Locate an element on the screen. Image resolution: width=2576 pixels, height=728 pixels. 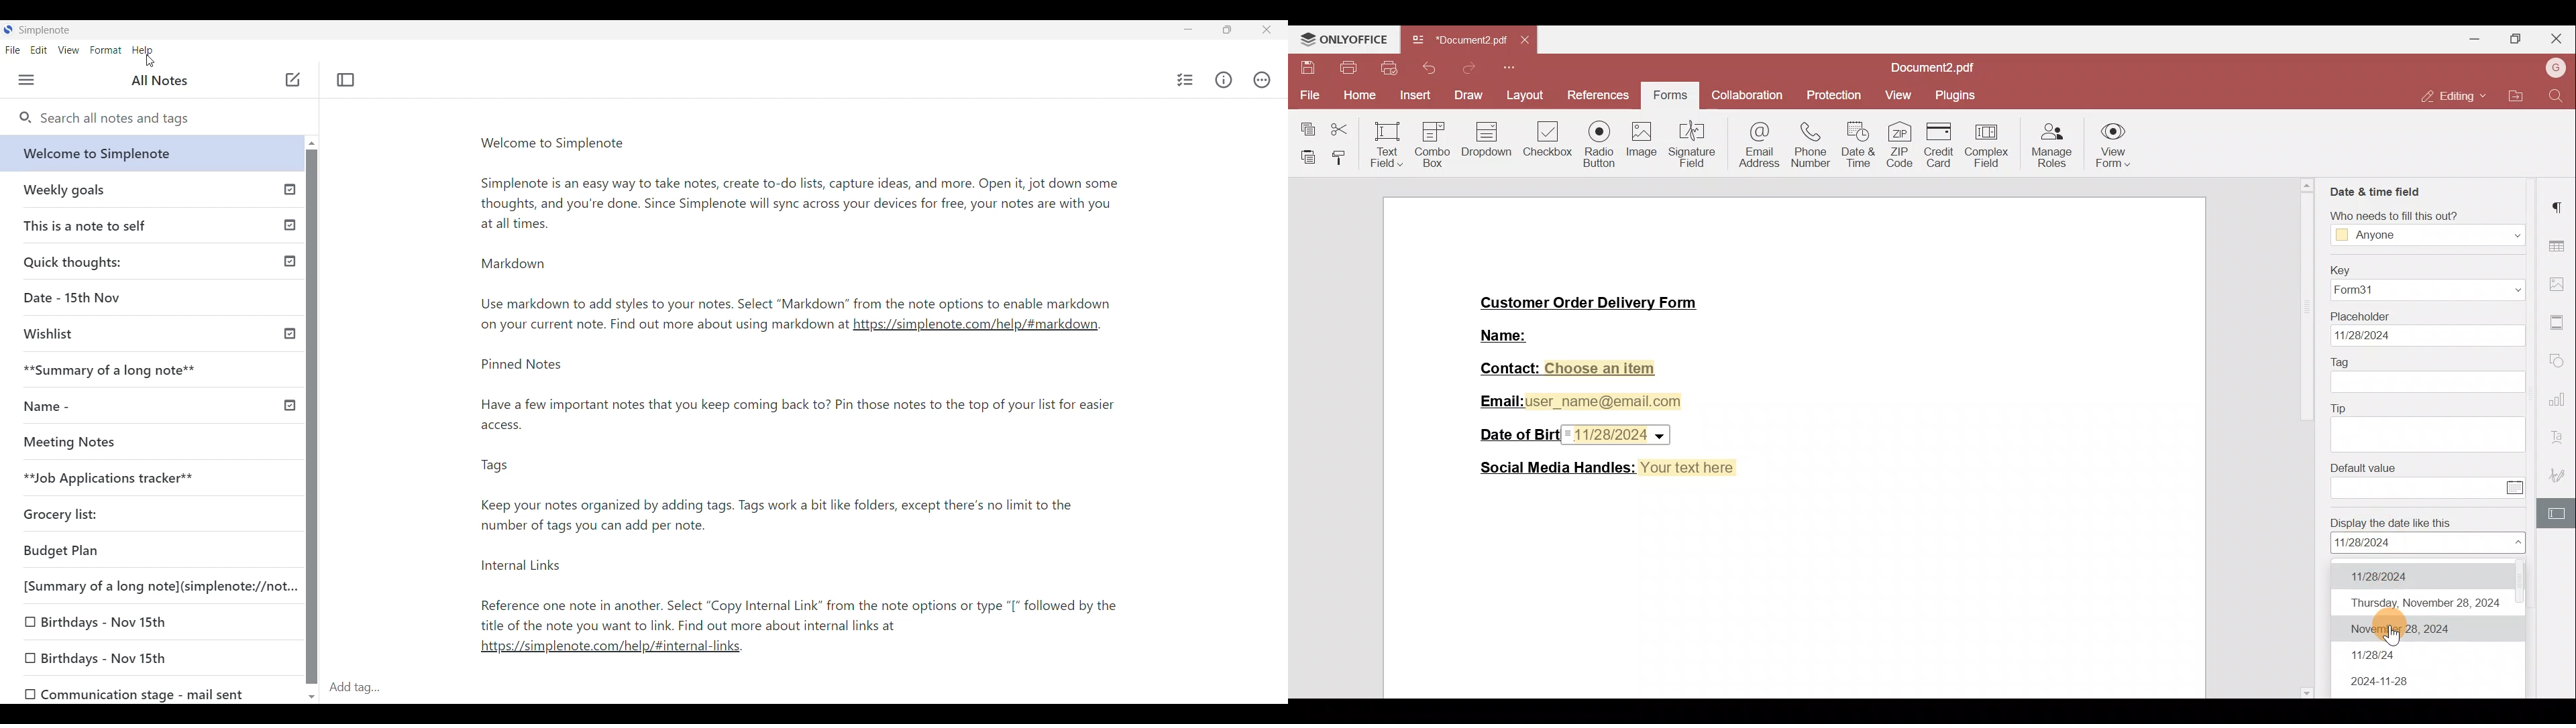
Quick slide to top is located at coordinates (311, 142).